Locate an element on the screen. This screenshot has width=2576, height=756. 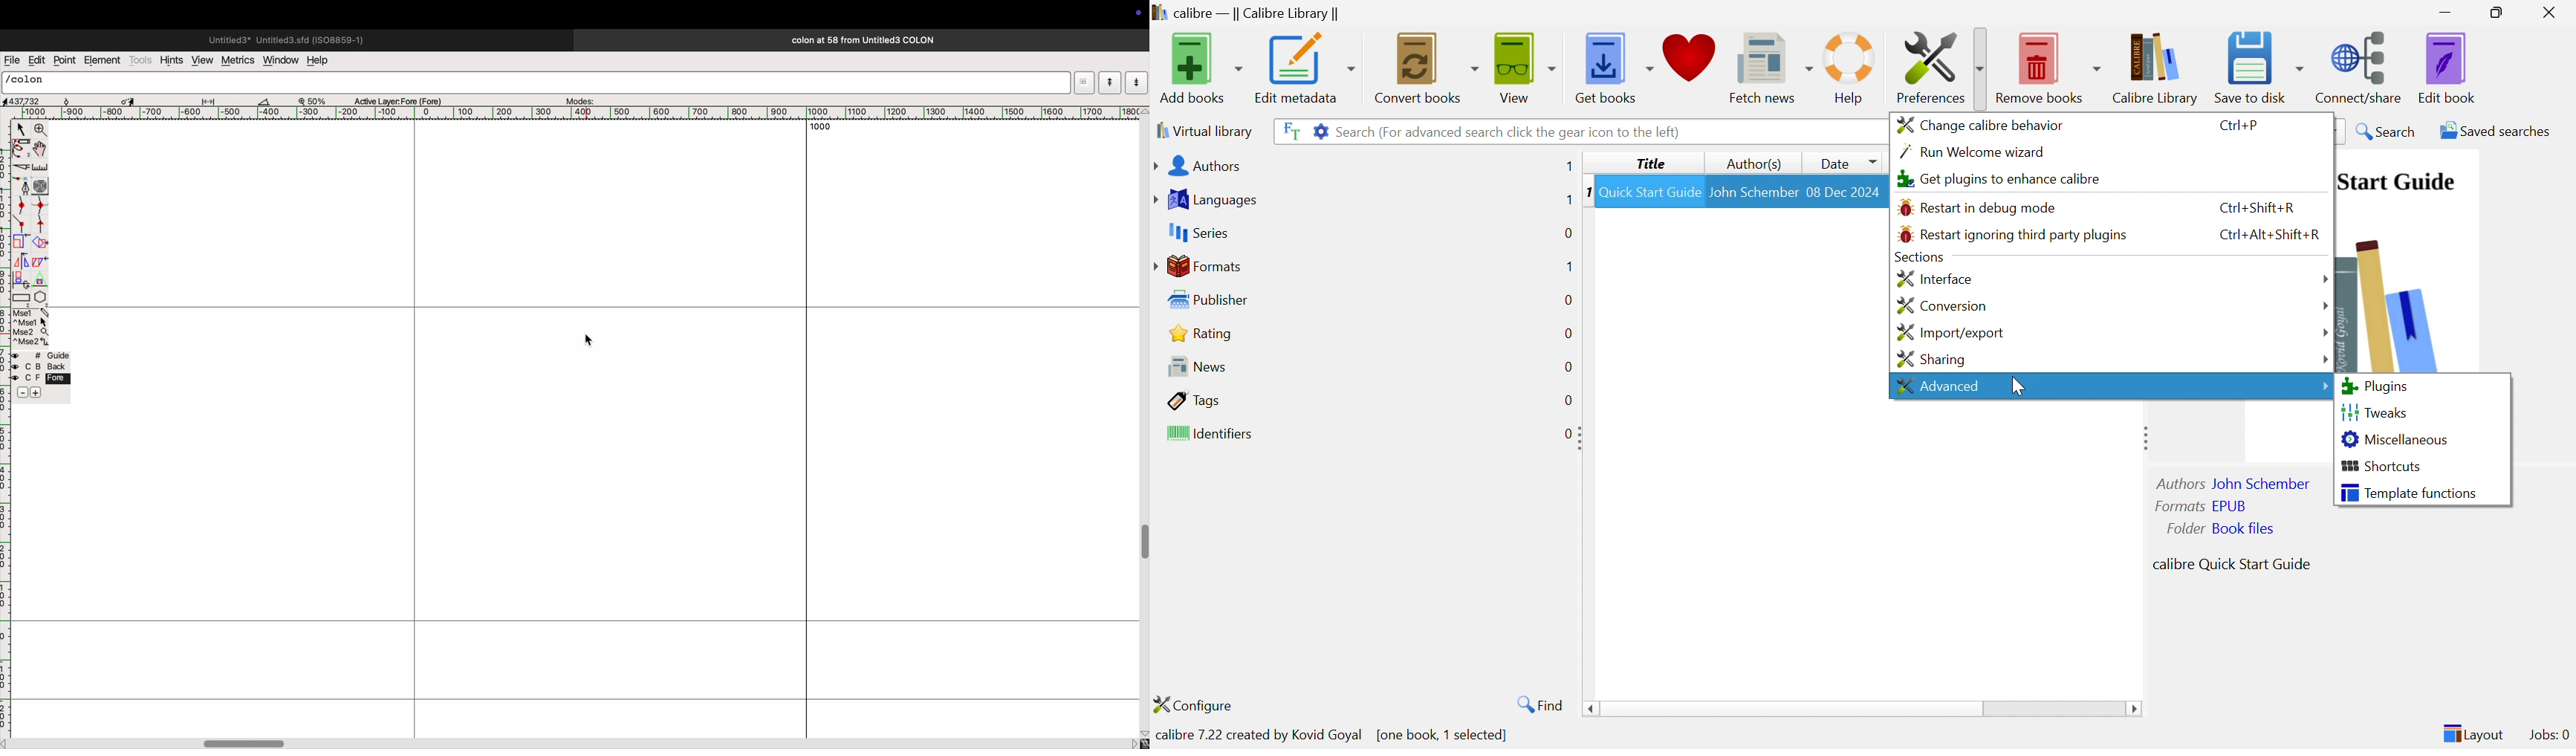
extract is located at coordinates (40, 243).